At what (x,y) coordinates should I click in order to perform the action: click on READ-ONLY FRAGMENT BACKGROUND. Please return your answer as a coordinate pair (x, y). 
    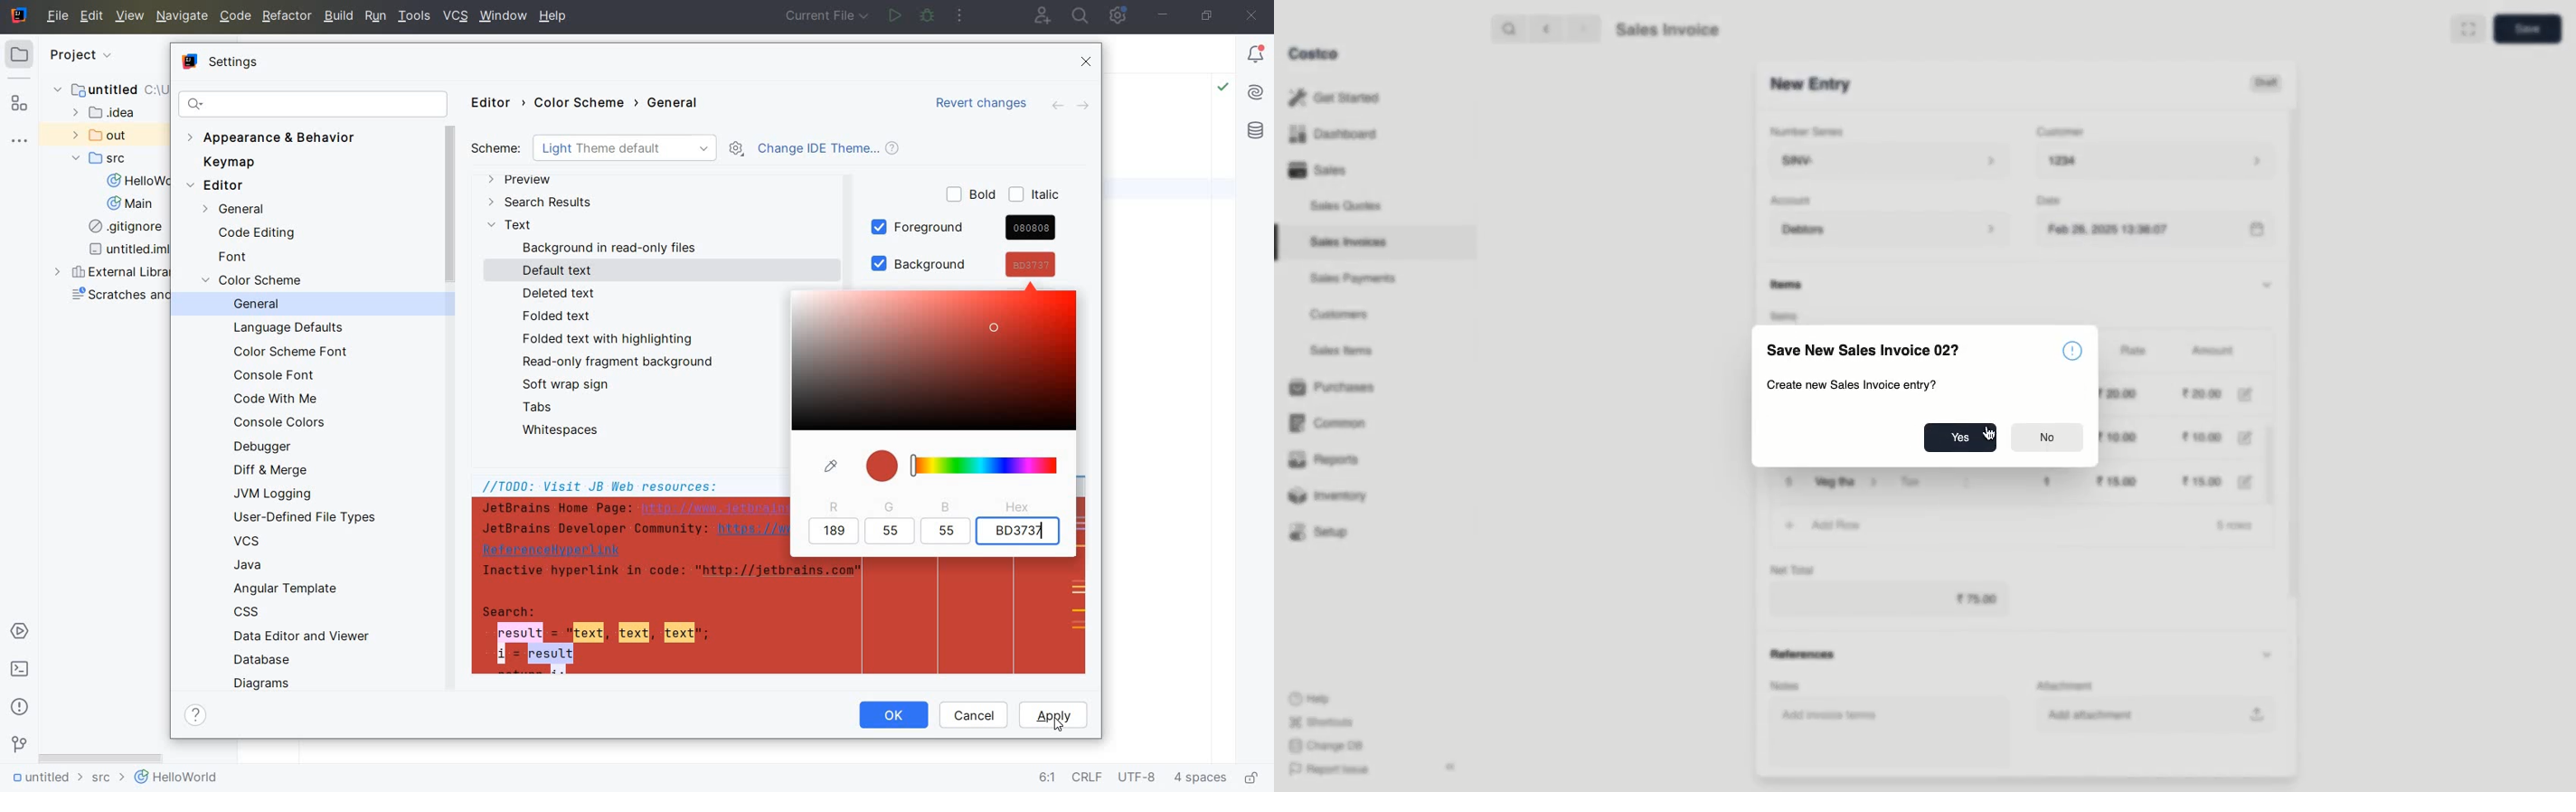
    Looking at the image, I should click on (615, 362).